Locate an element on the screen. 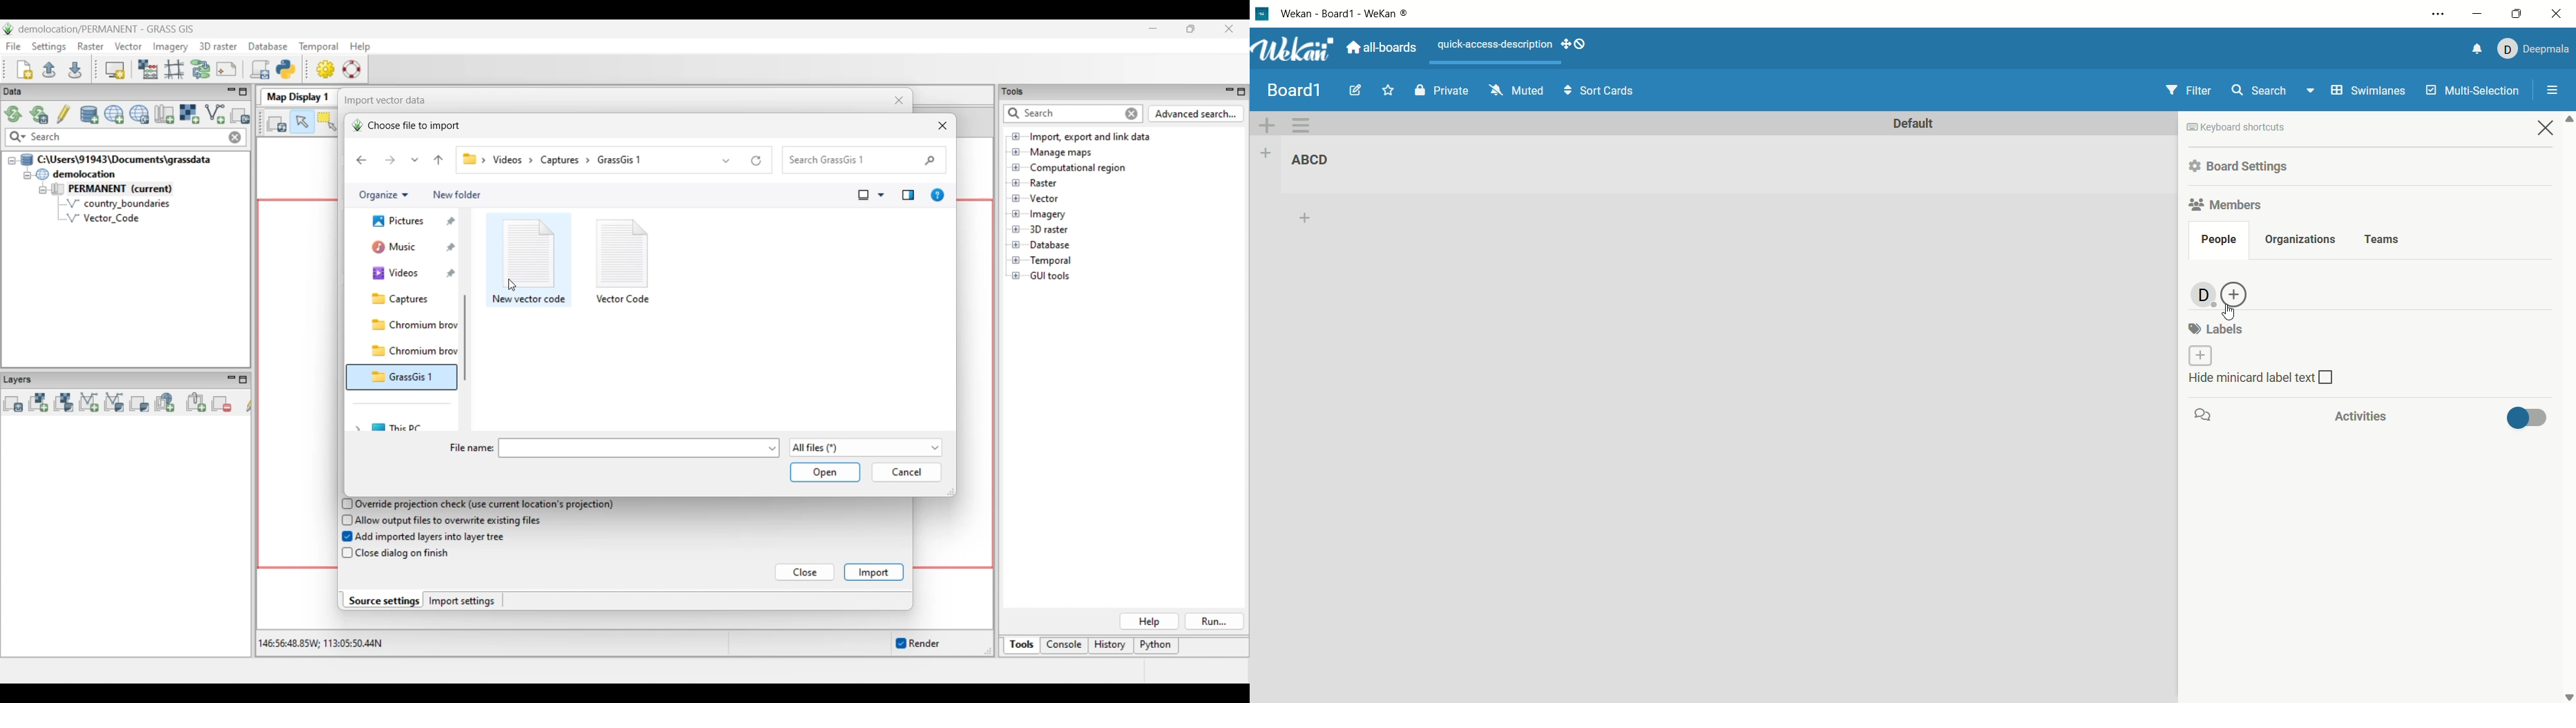  close is located at coordinates (2559, 14).